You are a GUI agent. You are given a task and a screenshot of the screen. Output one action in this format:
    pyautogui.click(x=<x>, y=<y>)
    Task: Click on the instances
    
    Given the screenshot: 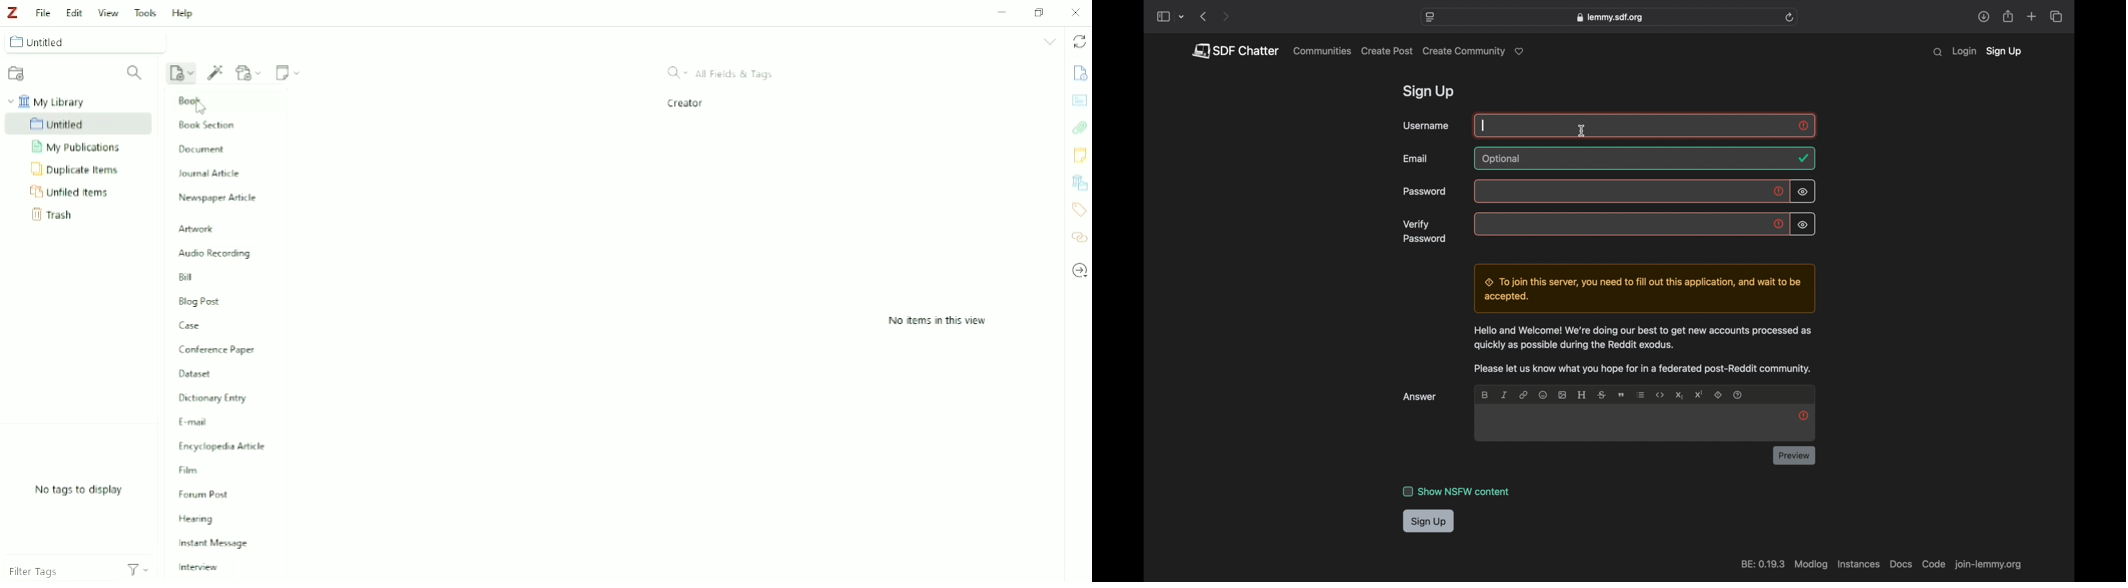 What is the action you would take?
    pyautogui.click(x=1858, y=564)
    